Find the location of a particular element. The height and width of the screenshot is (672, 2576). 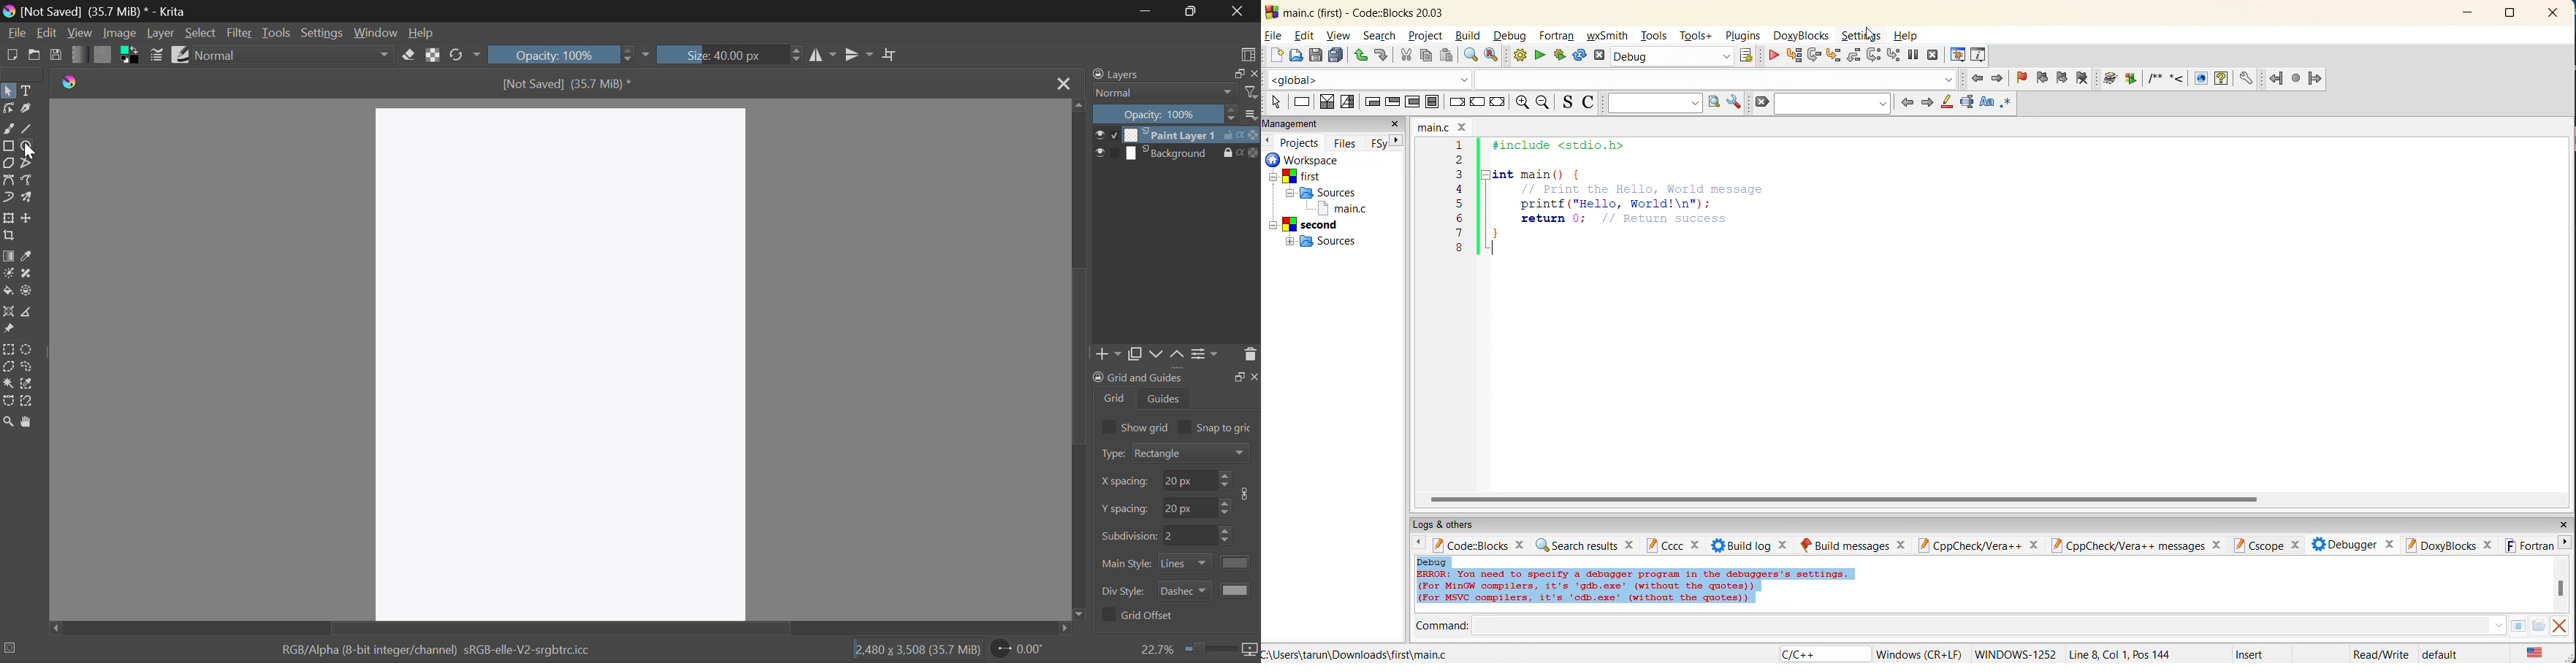

debugger is located at coordinates (2351, 544).